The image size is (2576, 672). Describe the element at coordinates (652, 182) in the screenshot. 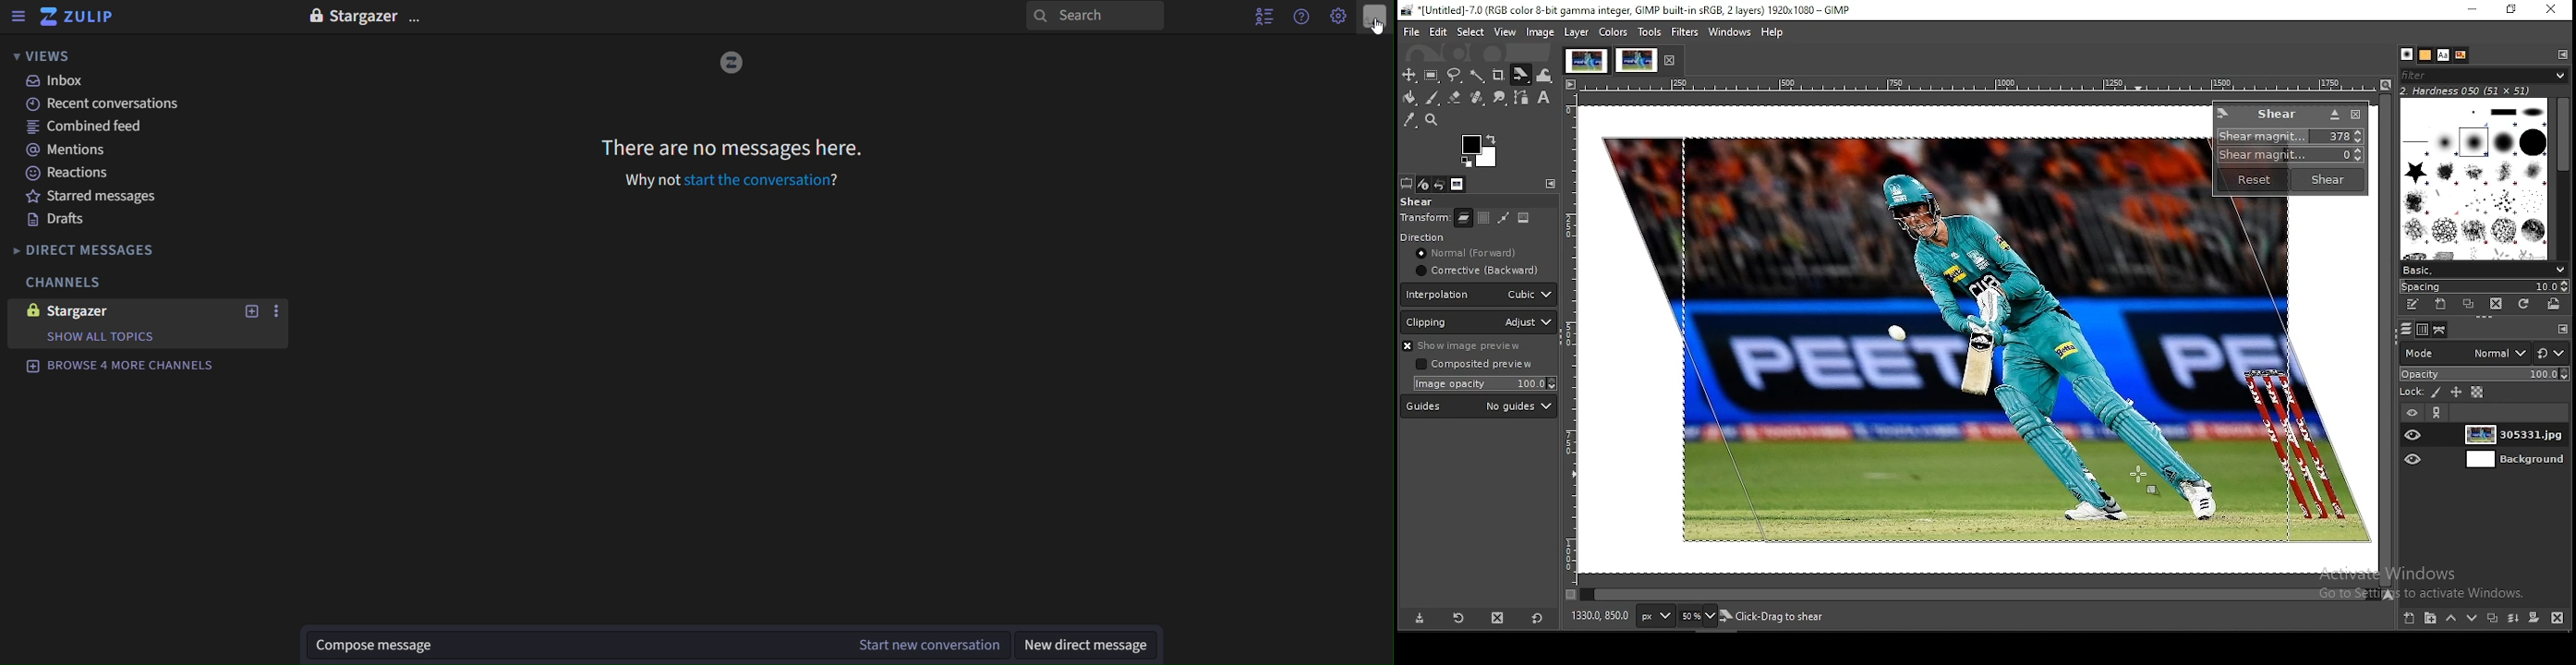

I see `Why not` at that location.